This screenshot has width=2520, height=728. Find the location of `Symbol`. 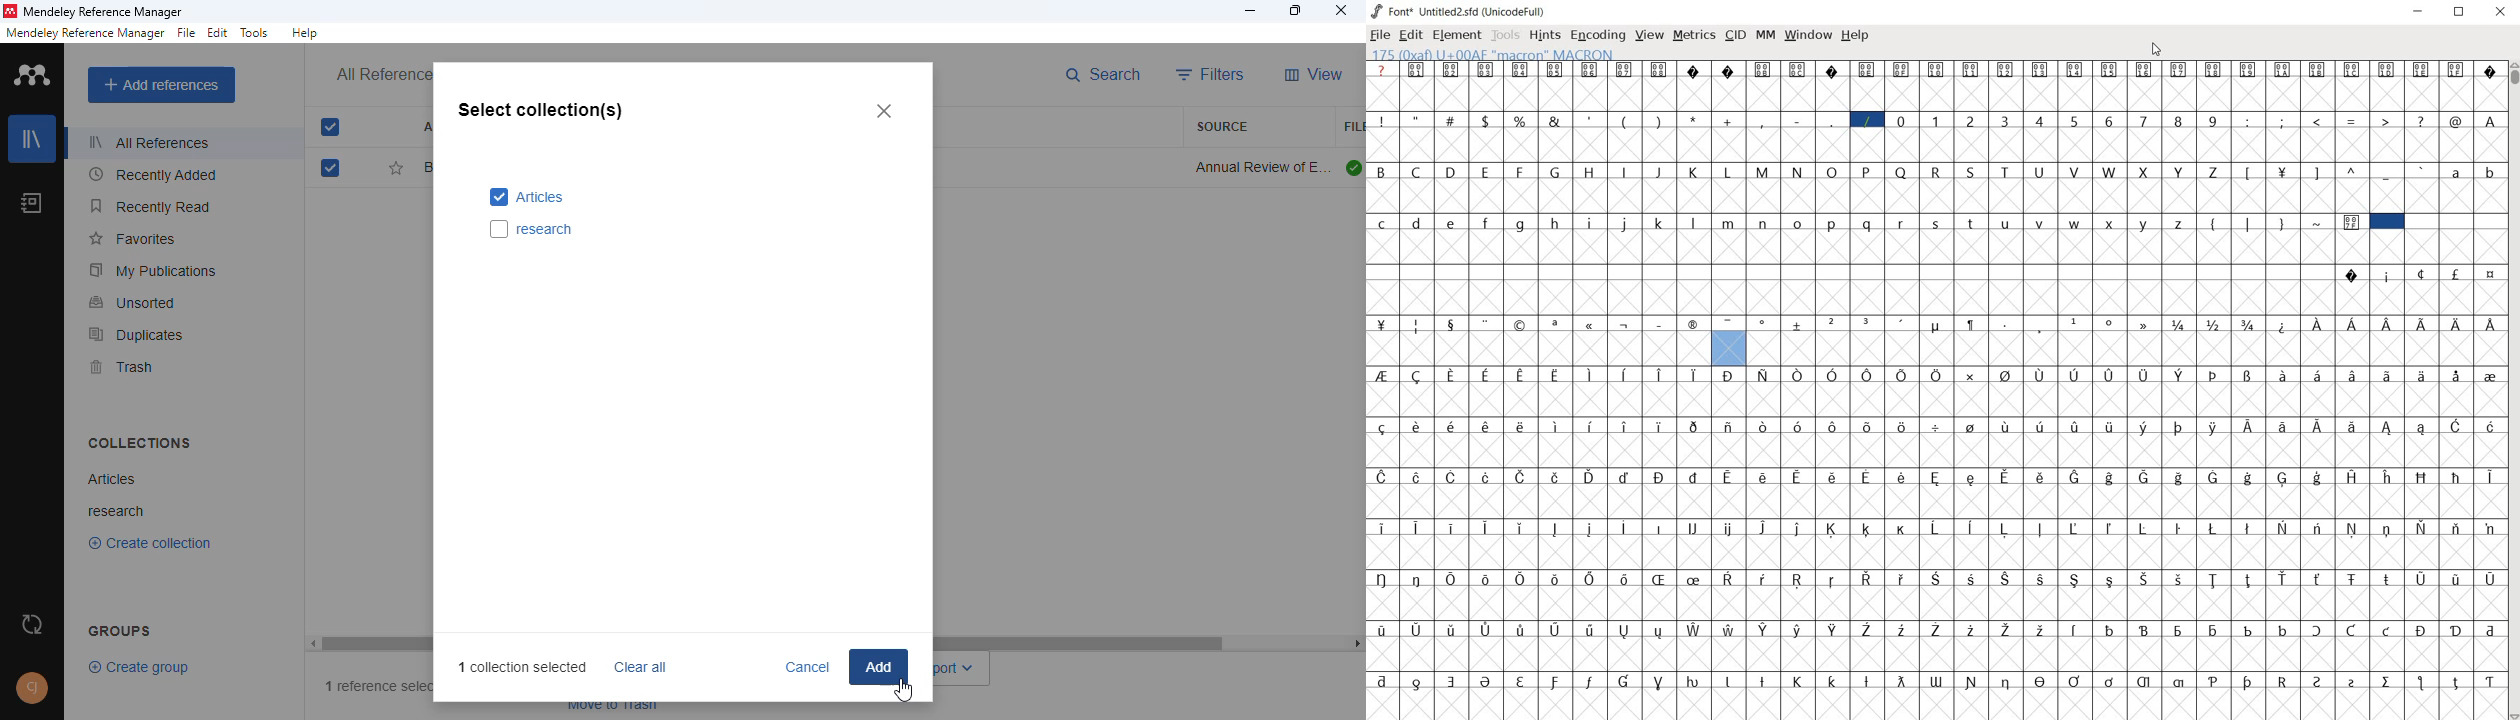

Symbol is located at coordinates (2353, 71).